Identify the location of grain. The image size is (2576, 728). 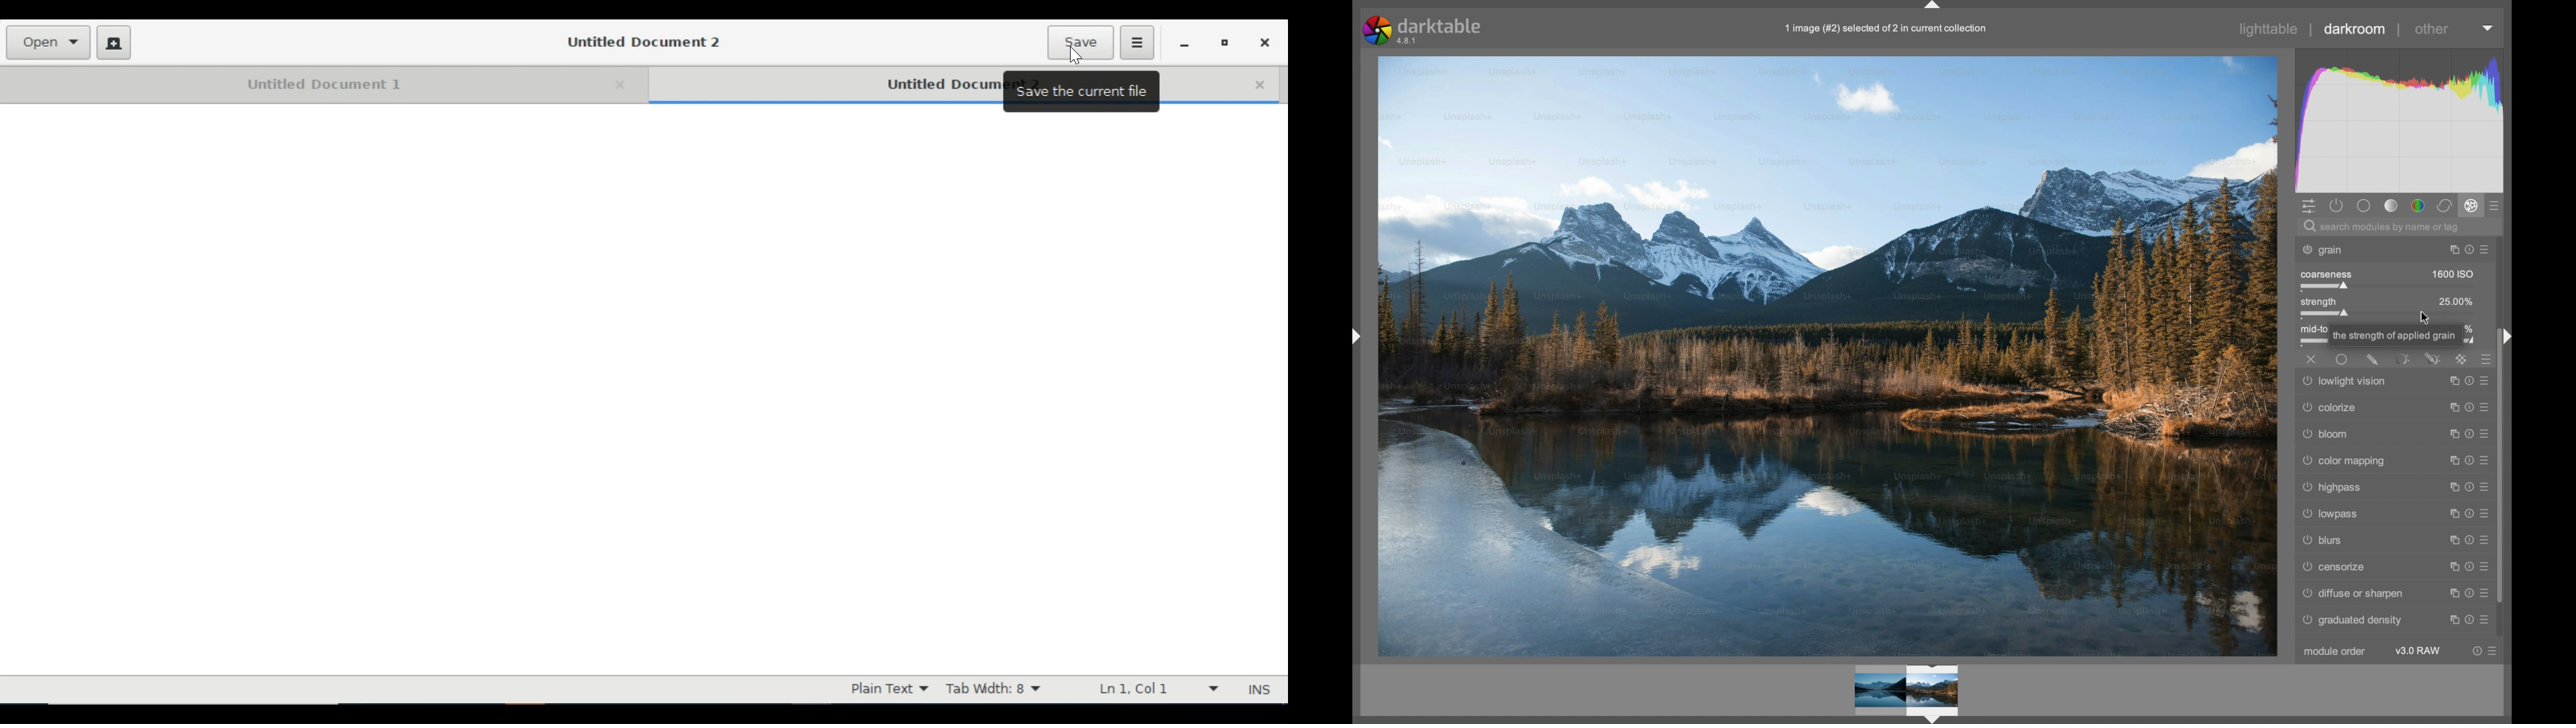
(2337, 249).